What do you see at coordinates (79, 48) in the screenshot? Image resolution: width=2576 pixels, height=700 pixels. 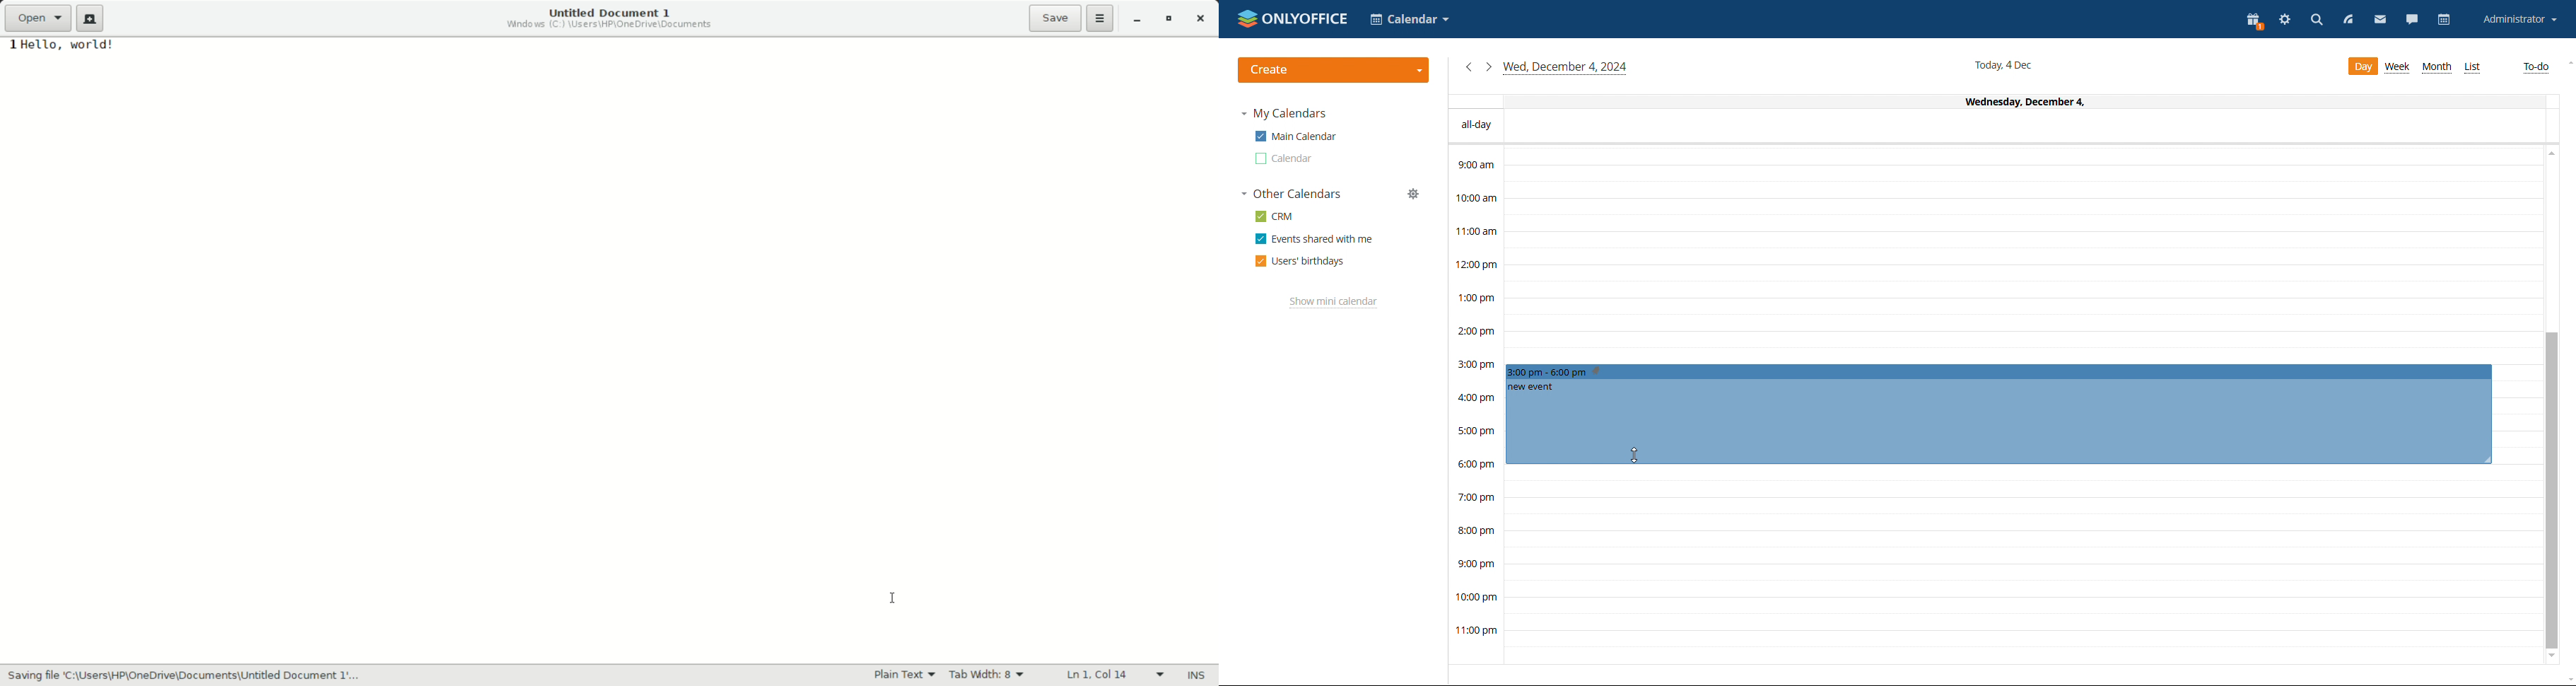 I see `Hello, world!` at bounding box center [79, 48].